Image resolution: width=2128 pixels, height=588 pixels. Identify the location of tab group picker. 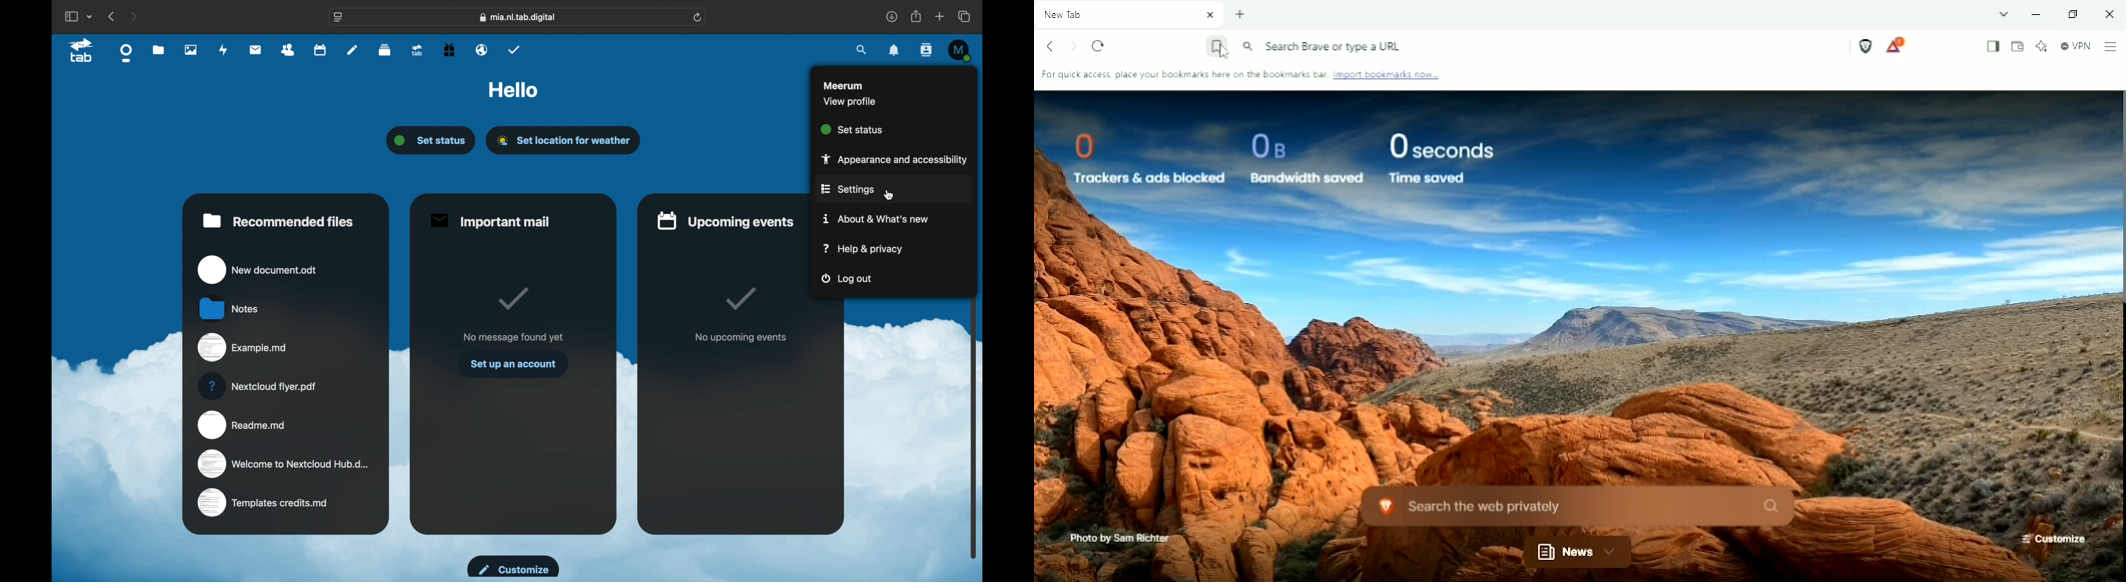
(91, 17).